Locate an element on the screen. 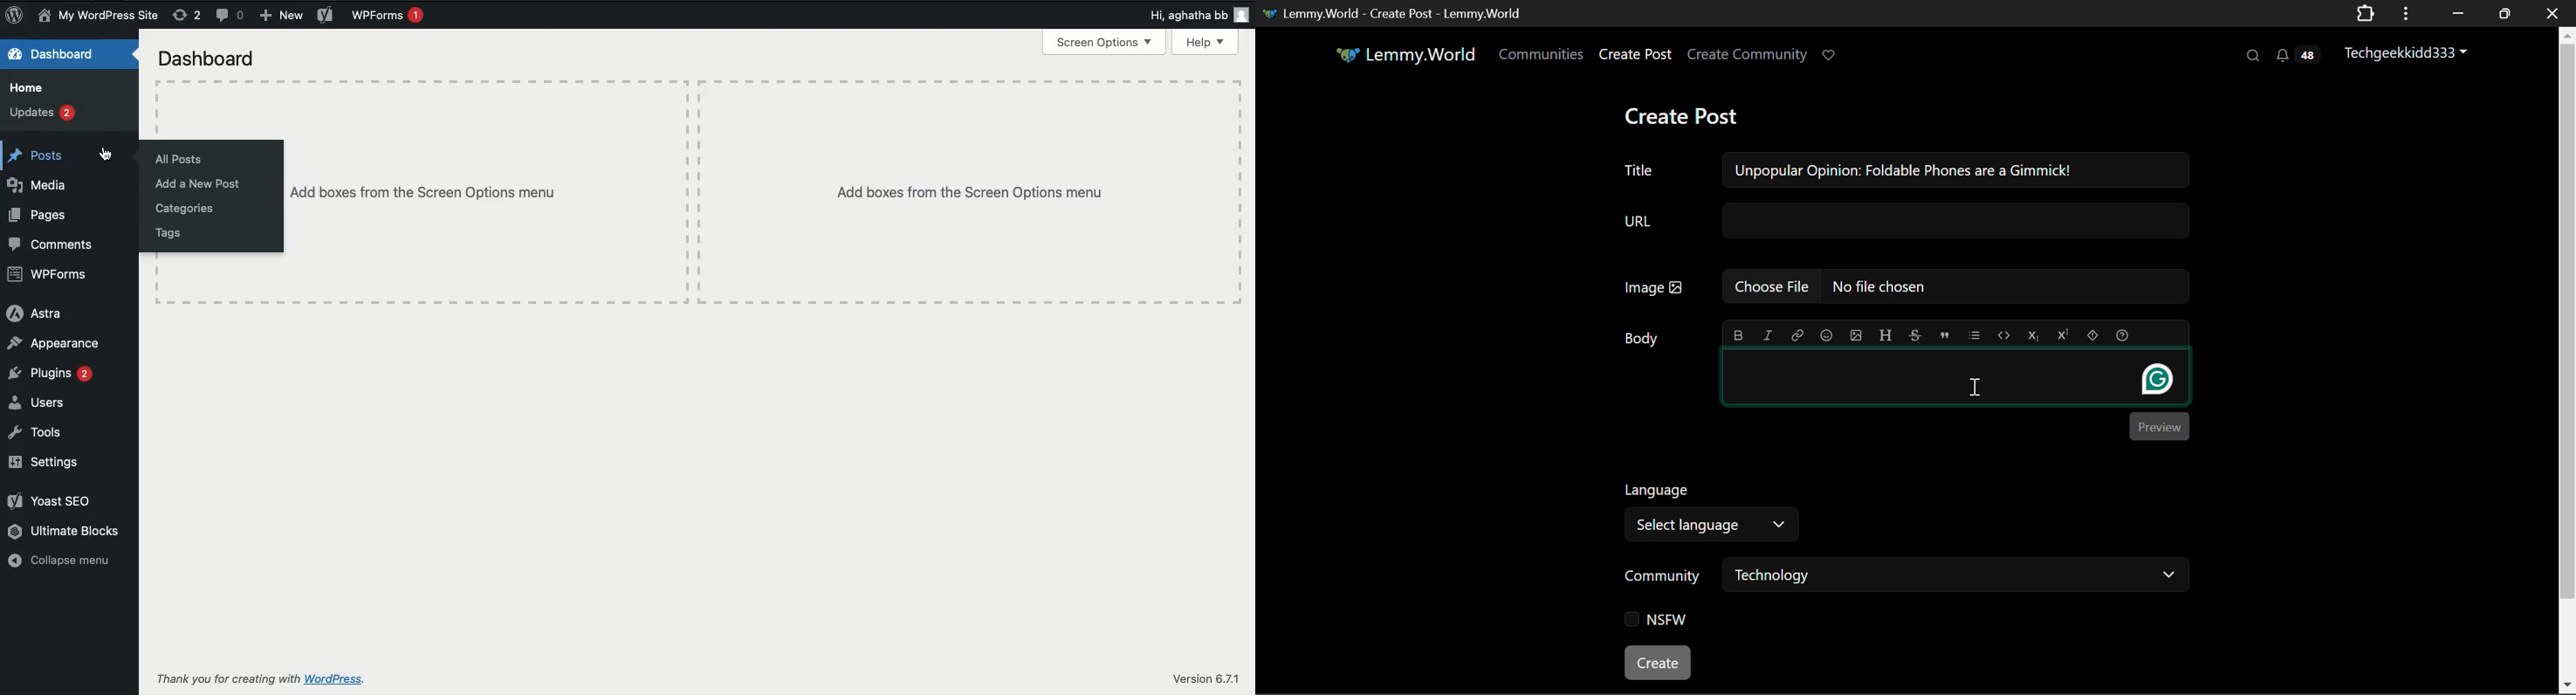 This screenshot has height=700, width=2576. Minimize Window is located at coordinates (2507, 13).